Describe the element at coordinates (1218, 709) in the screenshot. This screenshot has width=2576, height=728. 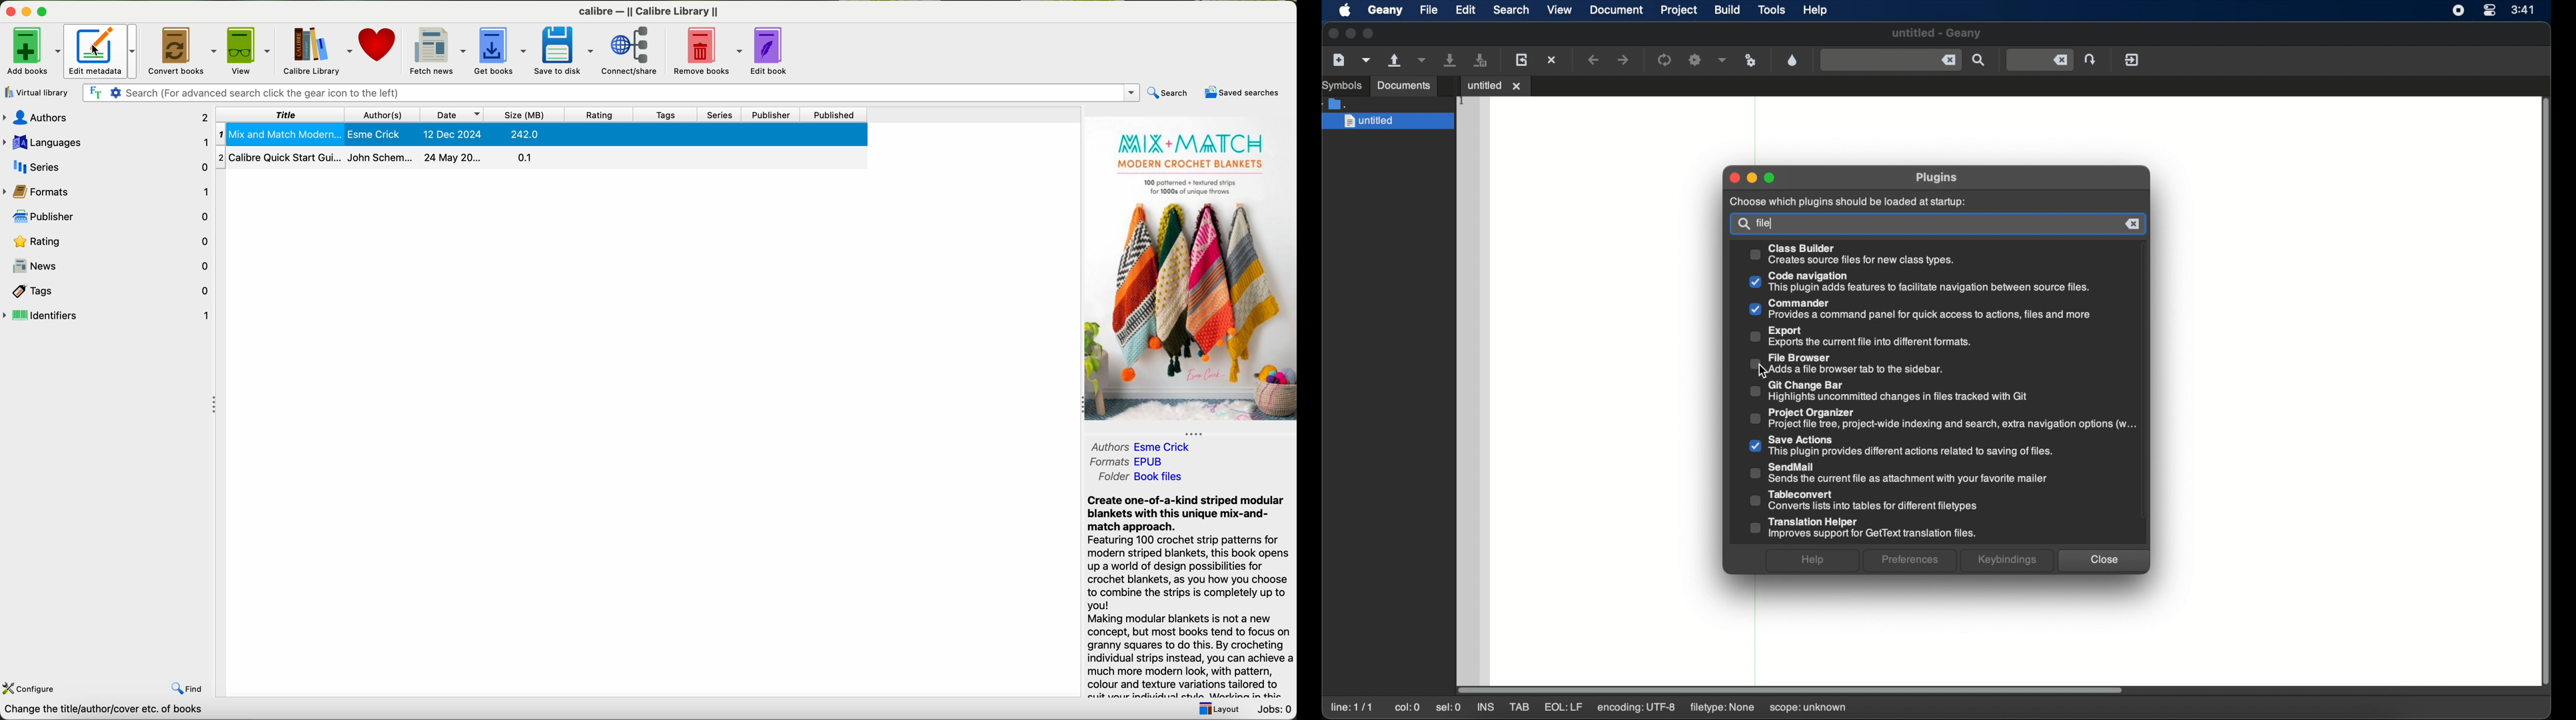
I see `layout` at that location.